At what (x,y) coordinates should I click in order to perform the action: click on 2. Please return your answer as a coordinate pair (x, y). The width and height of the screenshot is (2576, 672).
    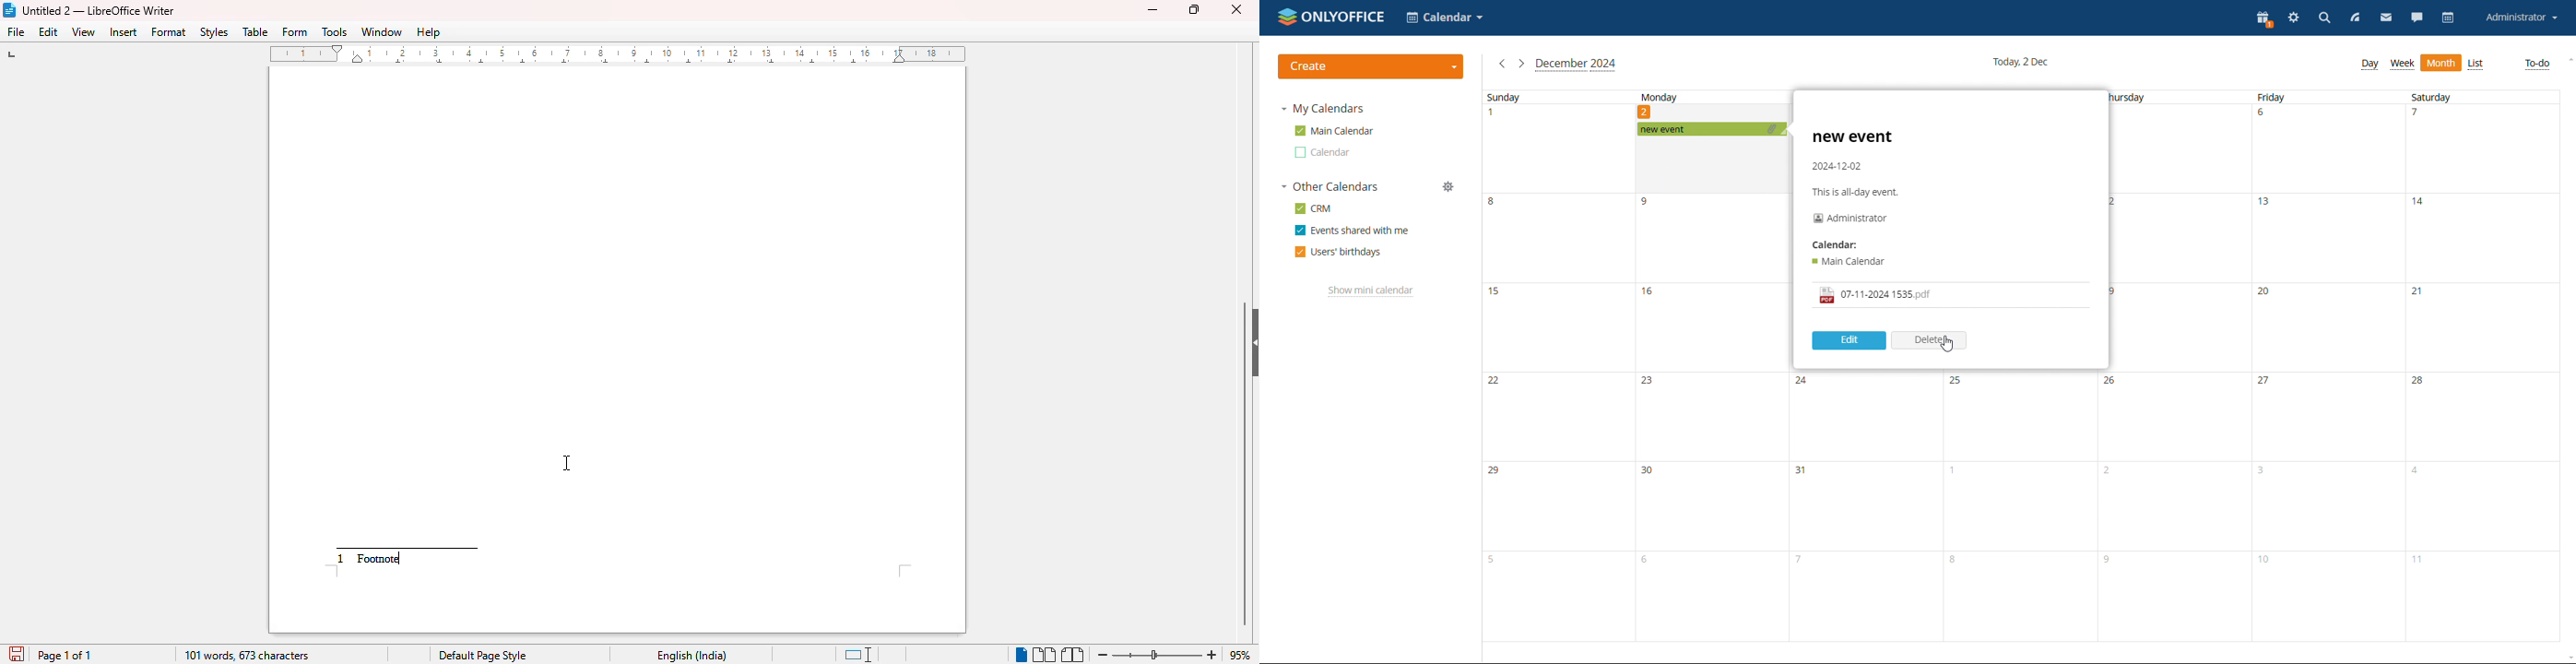
    Looking at the image, I should click on (2107, 473).